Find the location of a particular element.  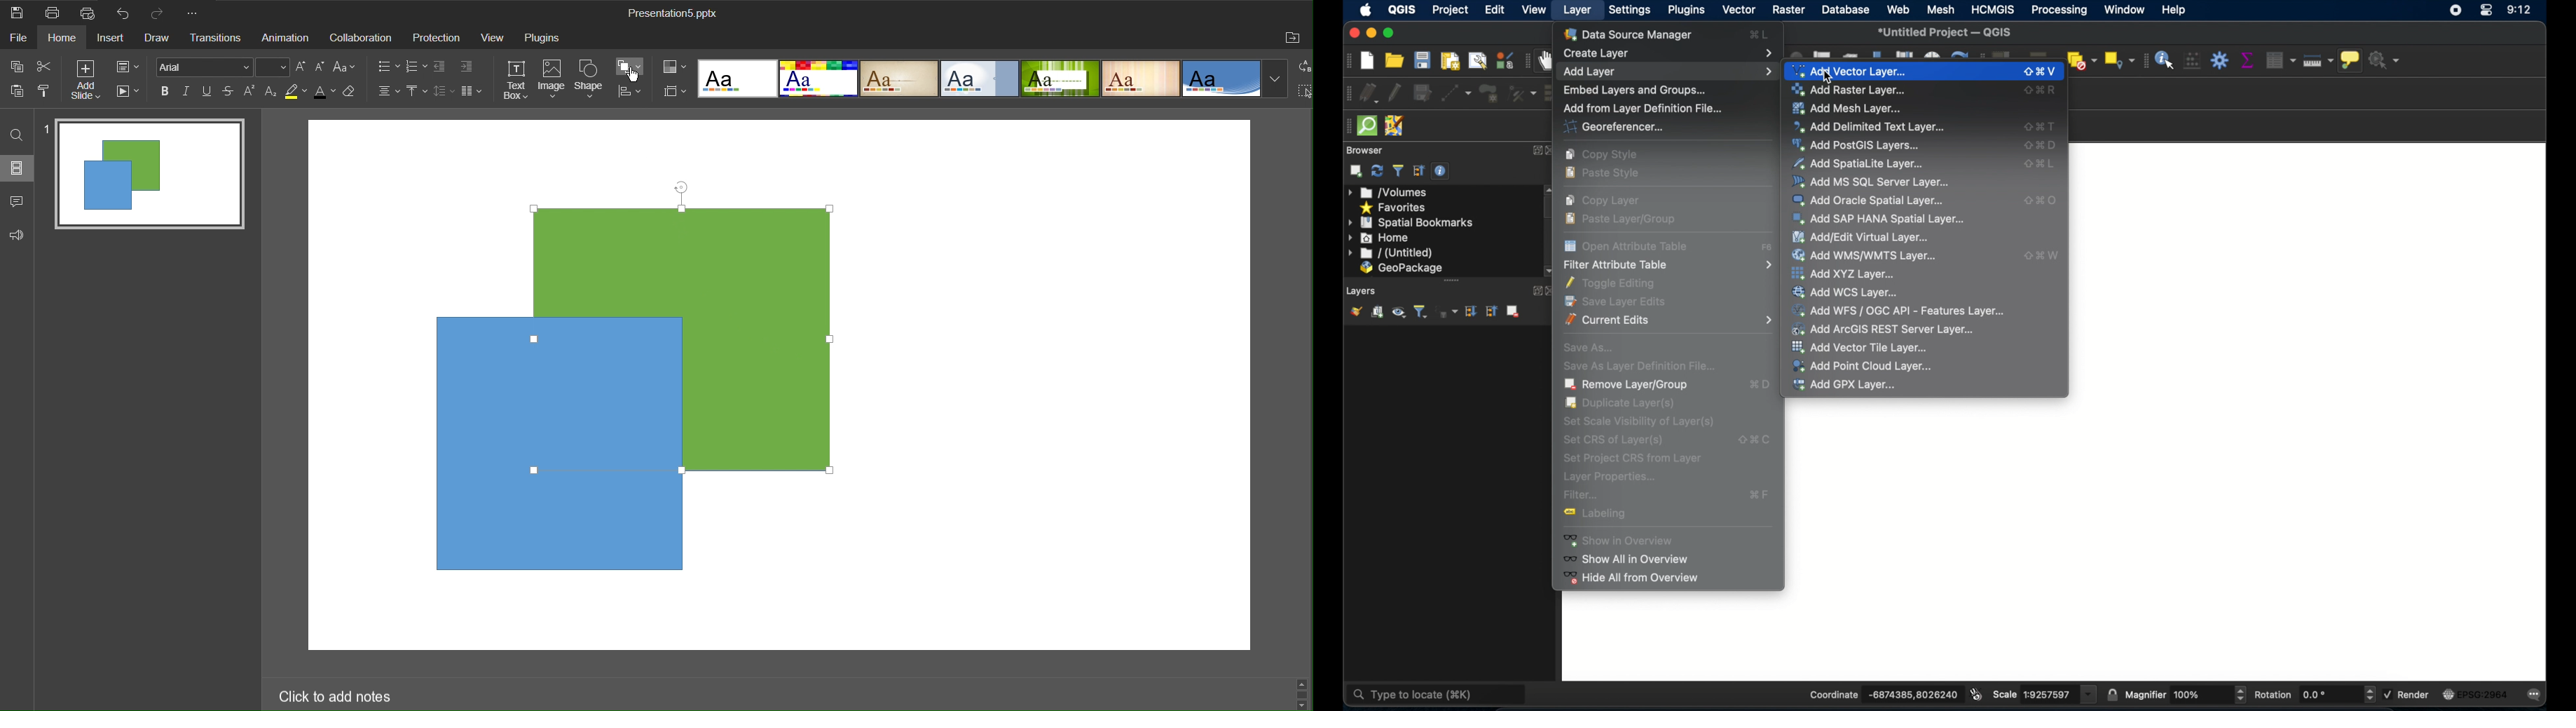

open field calculator is located at coordinates (2192, 61).